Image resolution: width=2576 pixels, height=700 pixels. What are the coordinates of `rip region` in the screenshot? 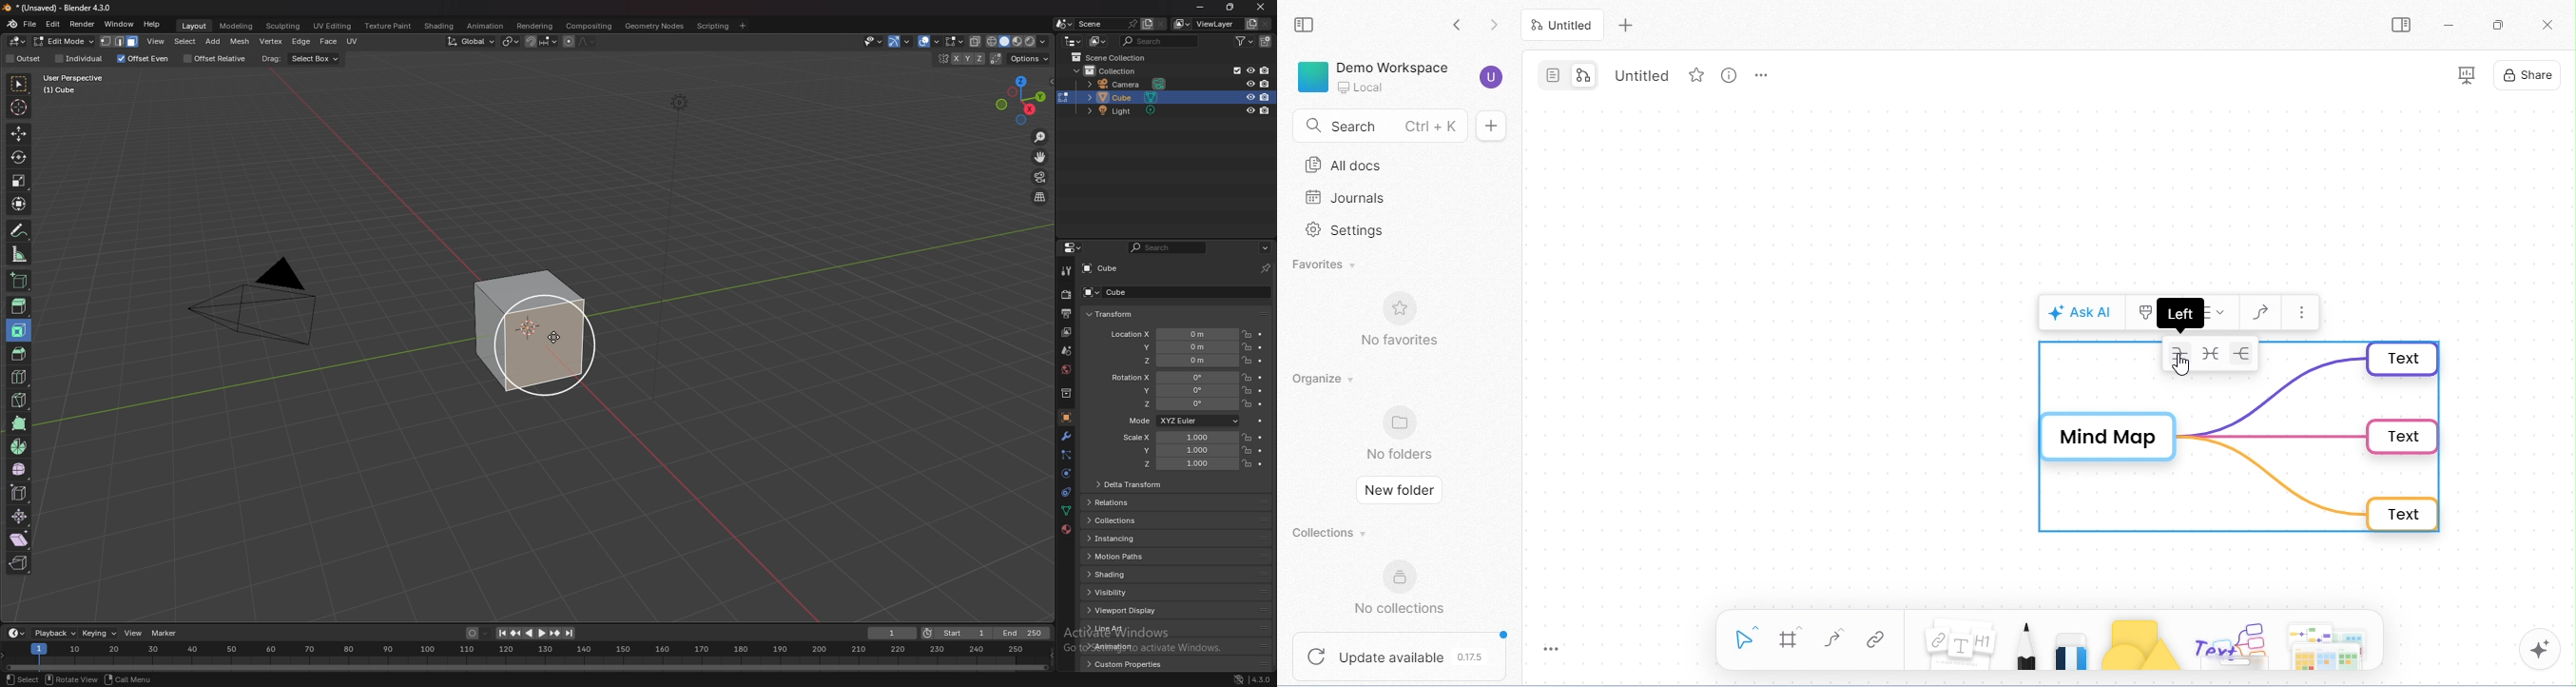 It's located at (18, 563).